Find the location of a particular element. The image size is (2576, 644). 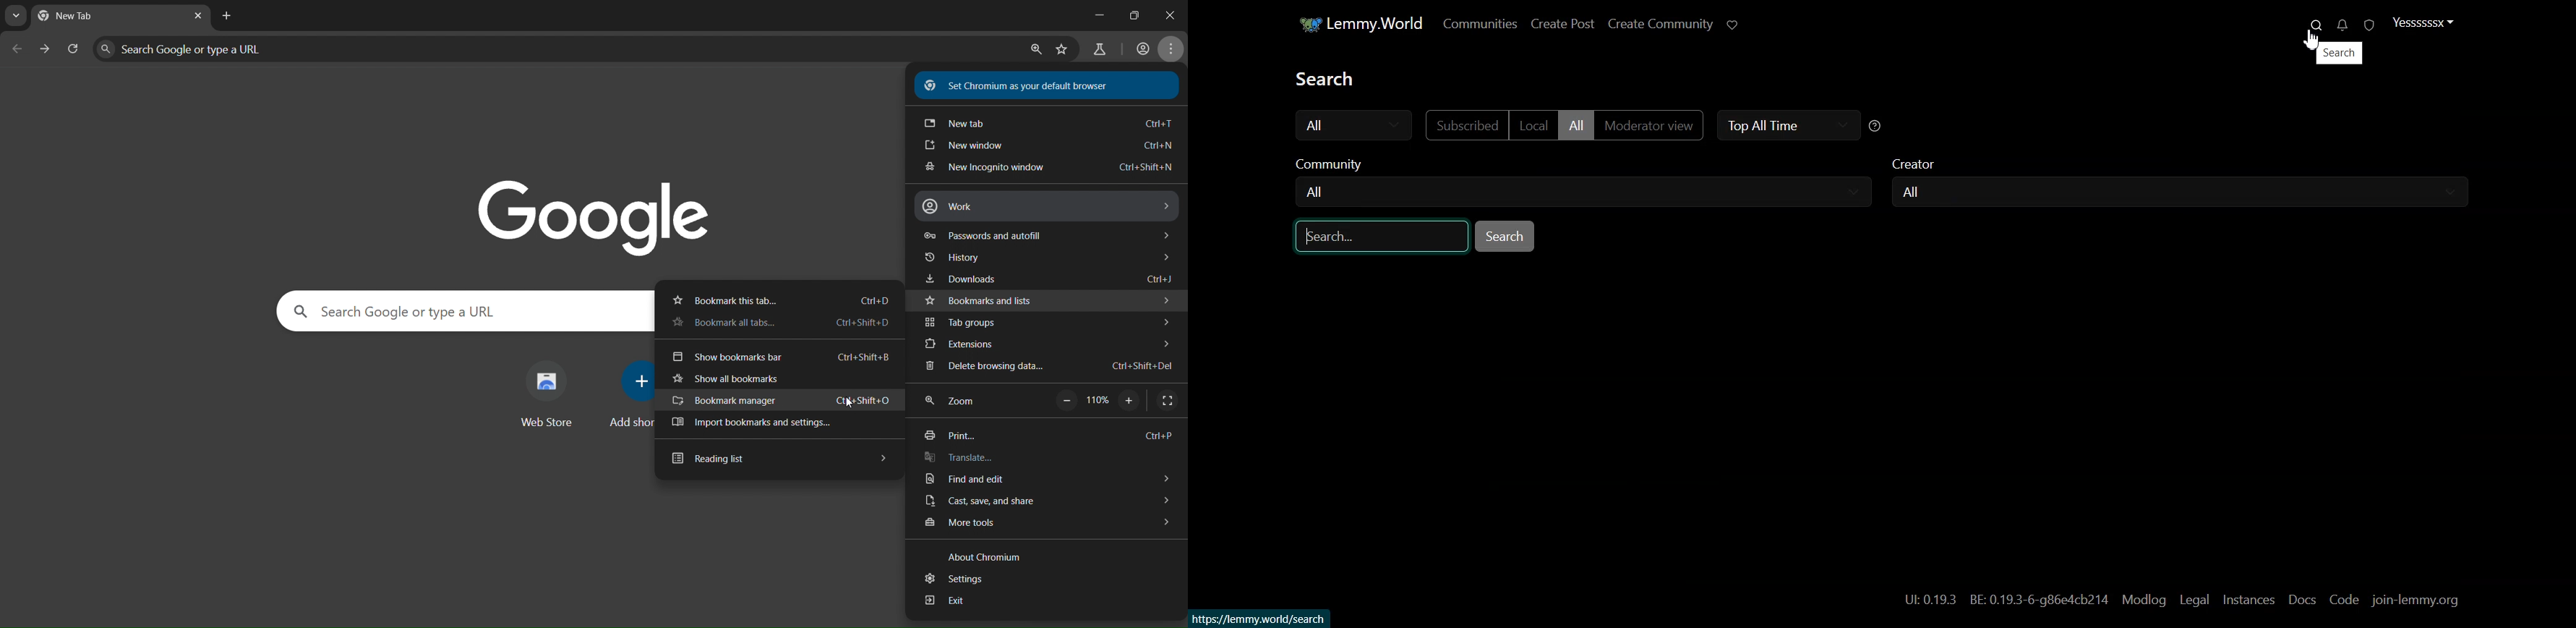

extensions is located at coordinates (1047, 344).